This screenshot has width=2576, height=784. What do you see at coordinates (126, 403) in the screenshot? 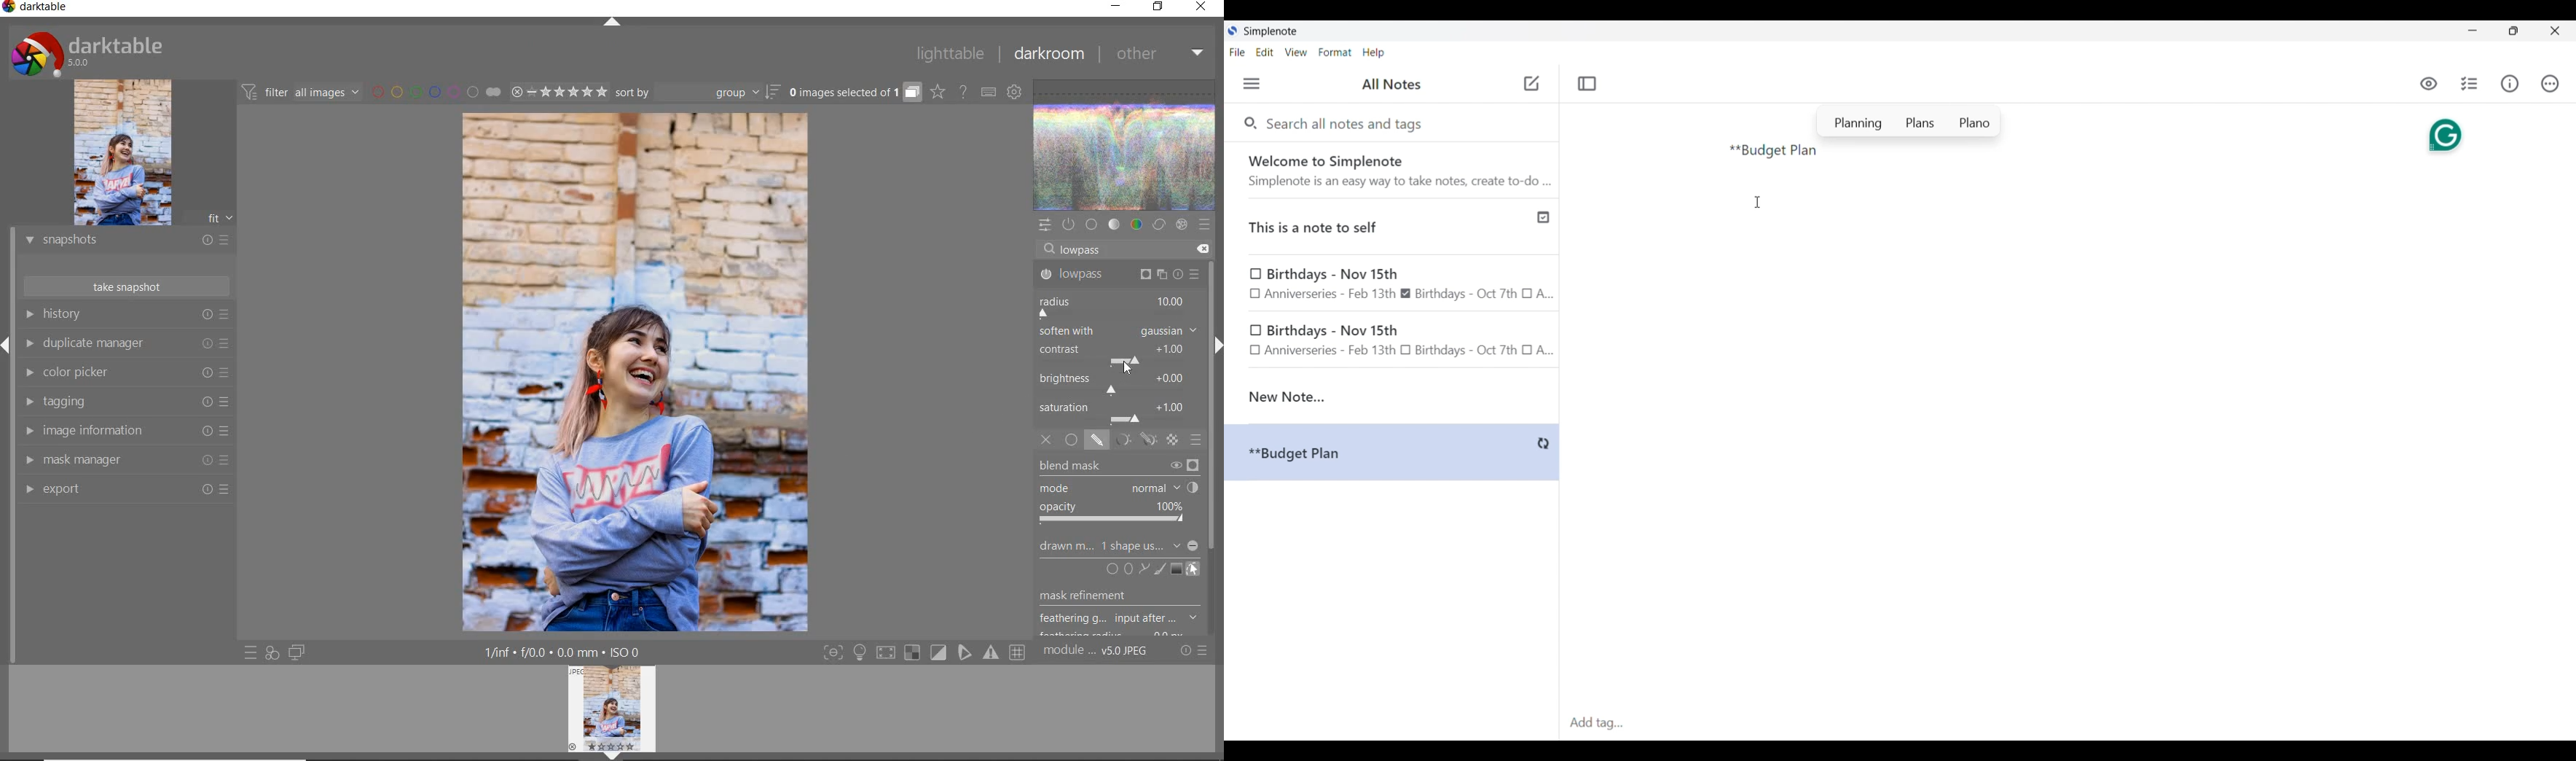
I see `tagging` at bounding box center [126, 403].